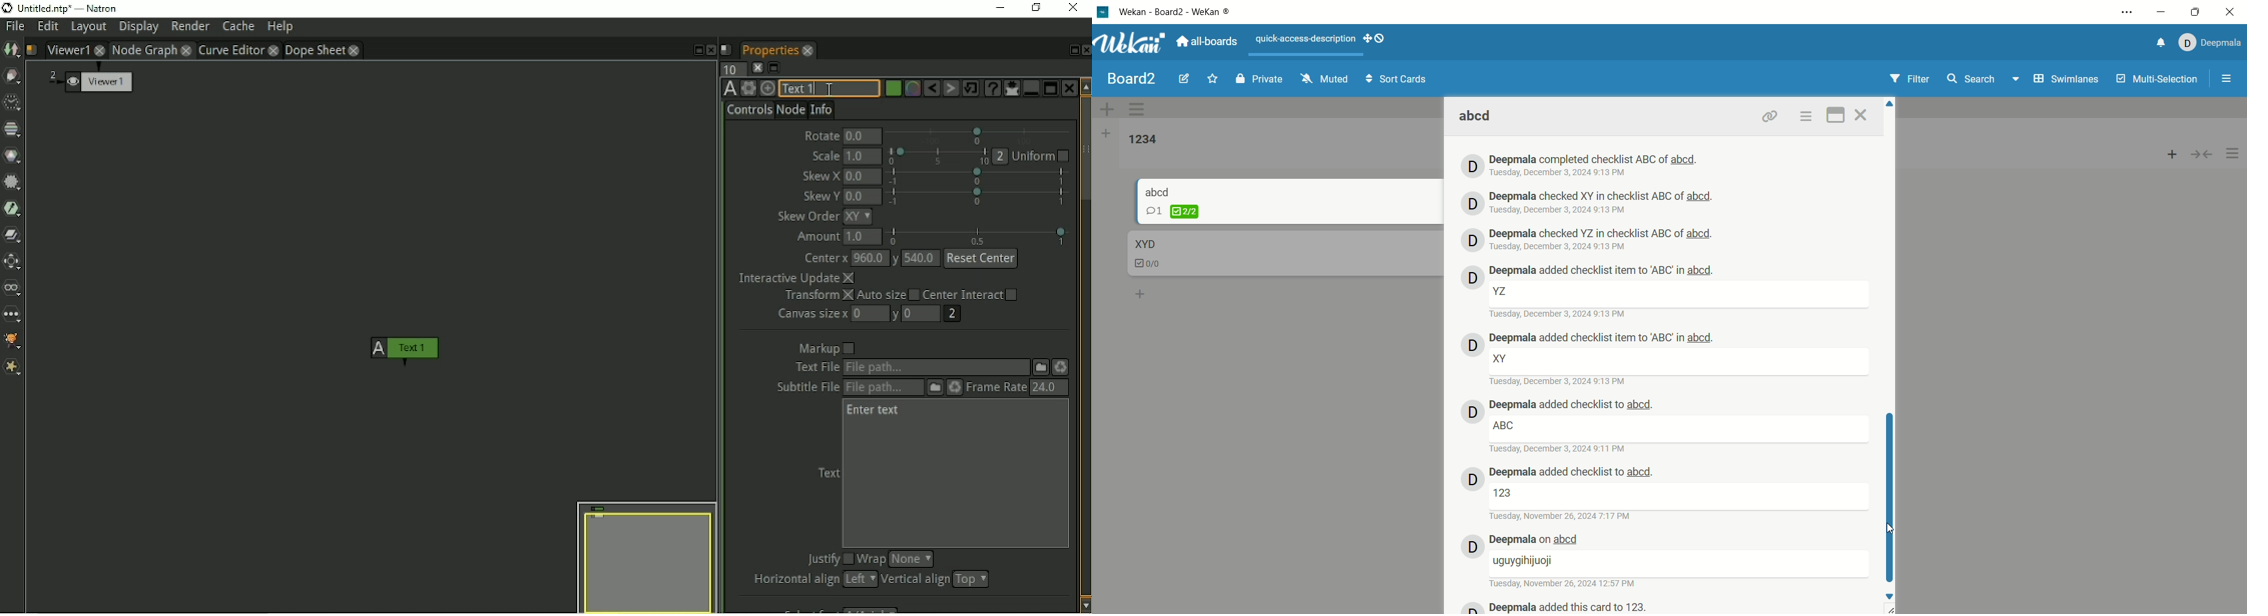  Describe the element at coordinates (1184, 77) in the screenshot. I see `edit` at that location.